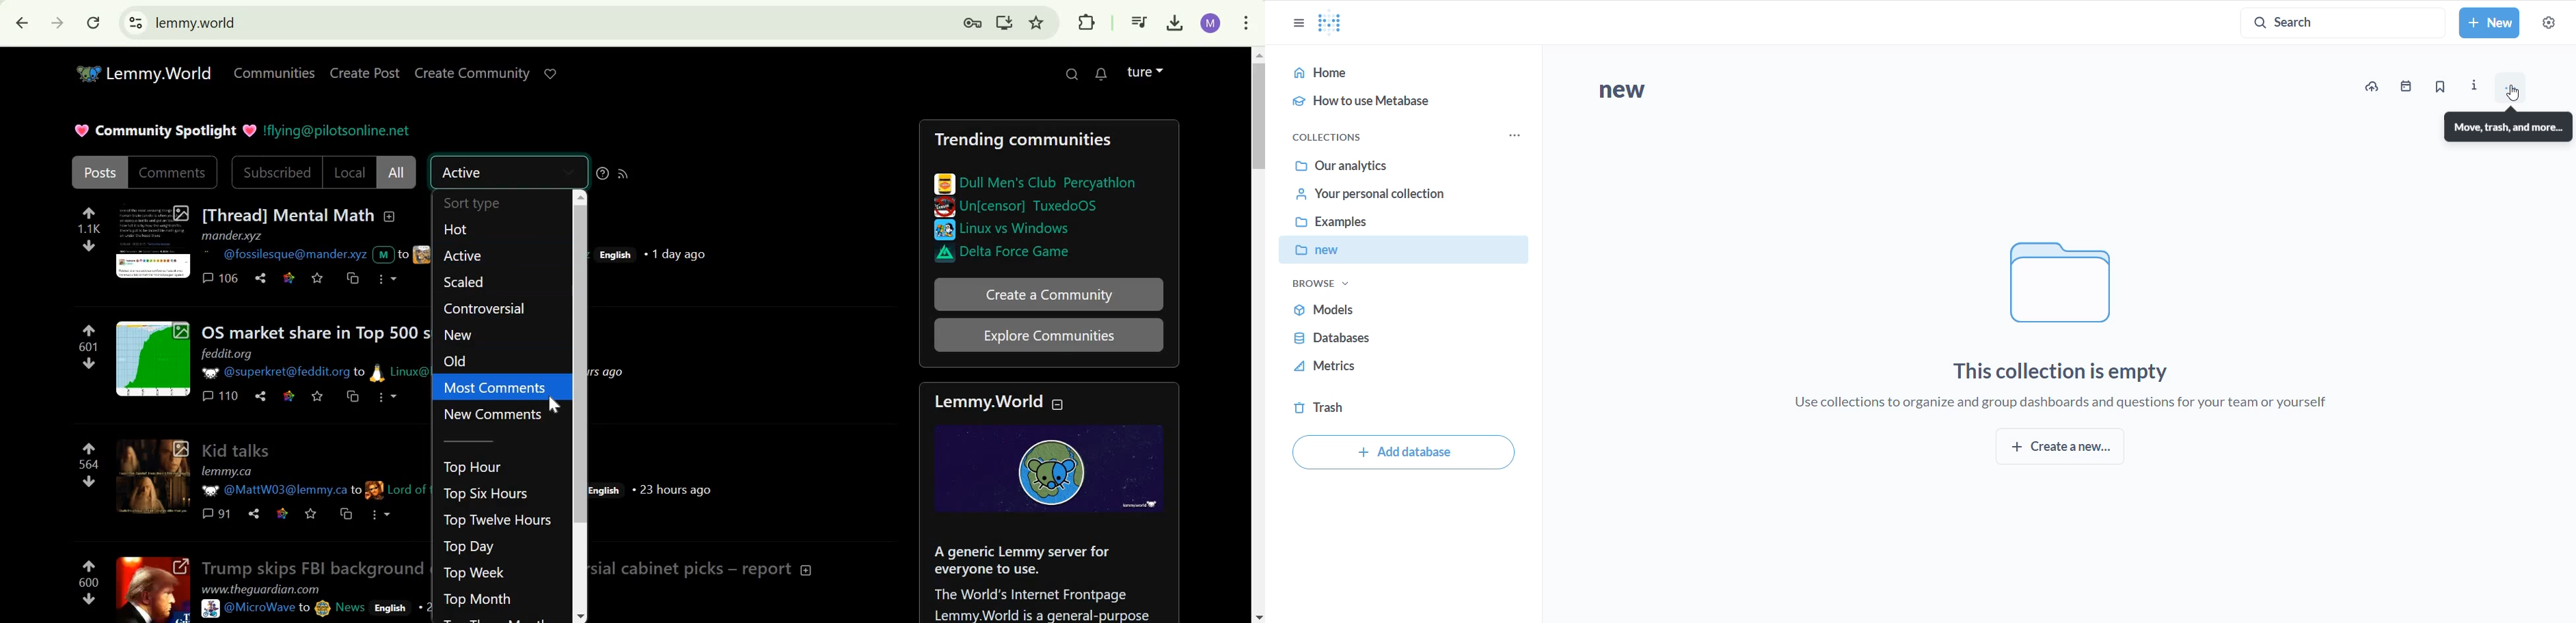 Image resolution: width=2576 pixels, height=644 pixels. What do you see at coordinates (154, 358) in the screenshot?
I see `Expand` at bounding box center [154, 358].